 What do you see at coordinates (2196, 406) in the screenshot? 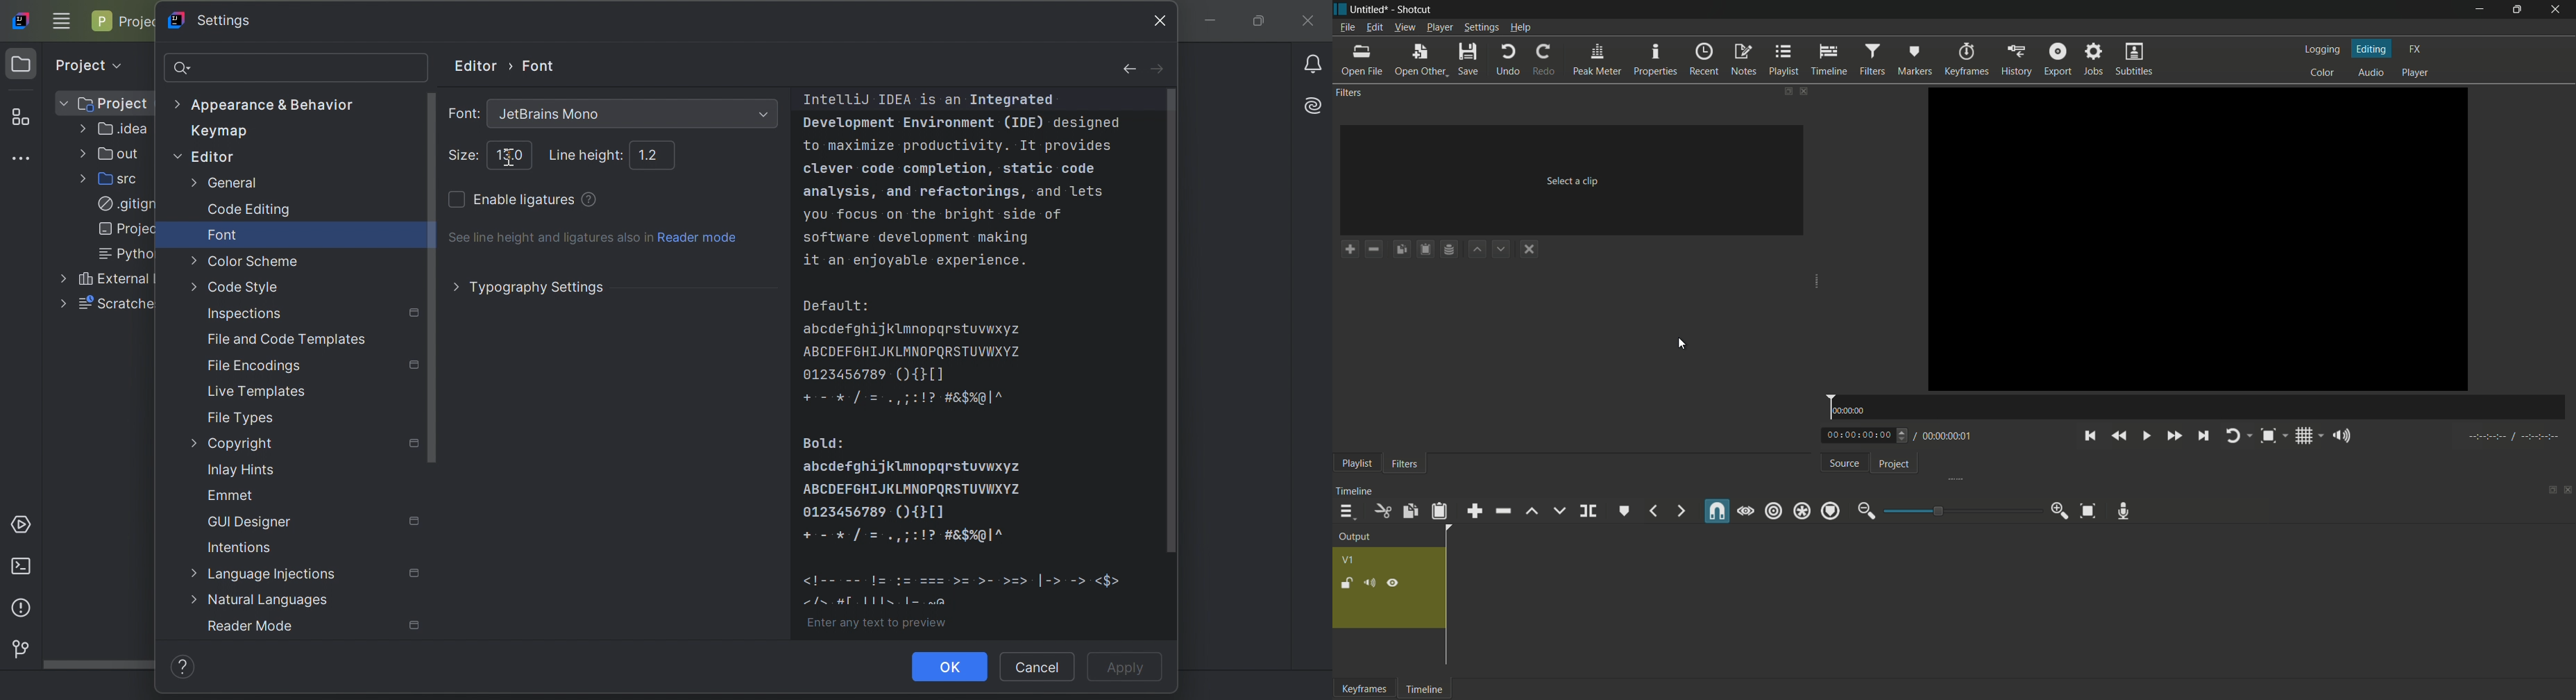
I see `time` at bounding box center [2196, 406].